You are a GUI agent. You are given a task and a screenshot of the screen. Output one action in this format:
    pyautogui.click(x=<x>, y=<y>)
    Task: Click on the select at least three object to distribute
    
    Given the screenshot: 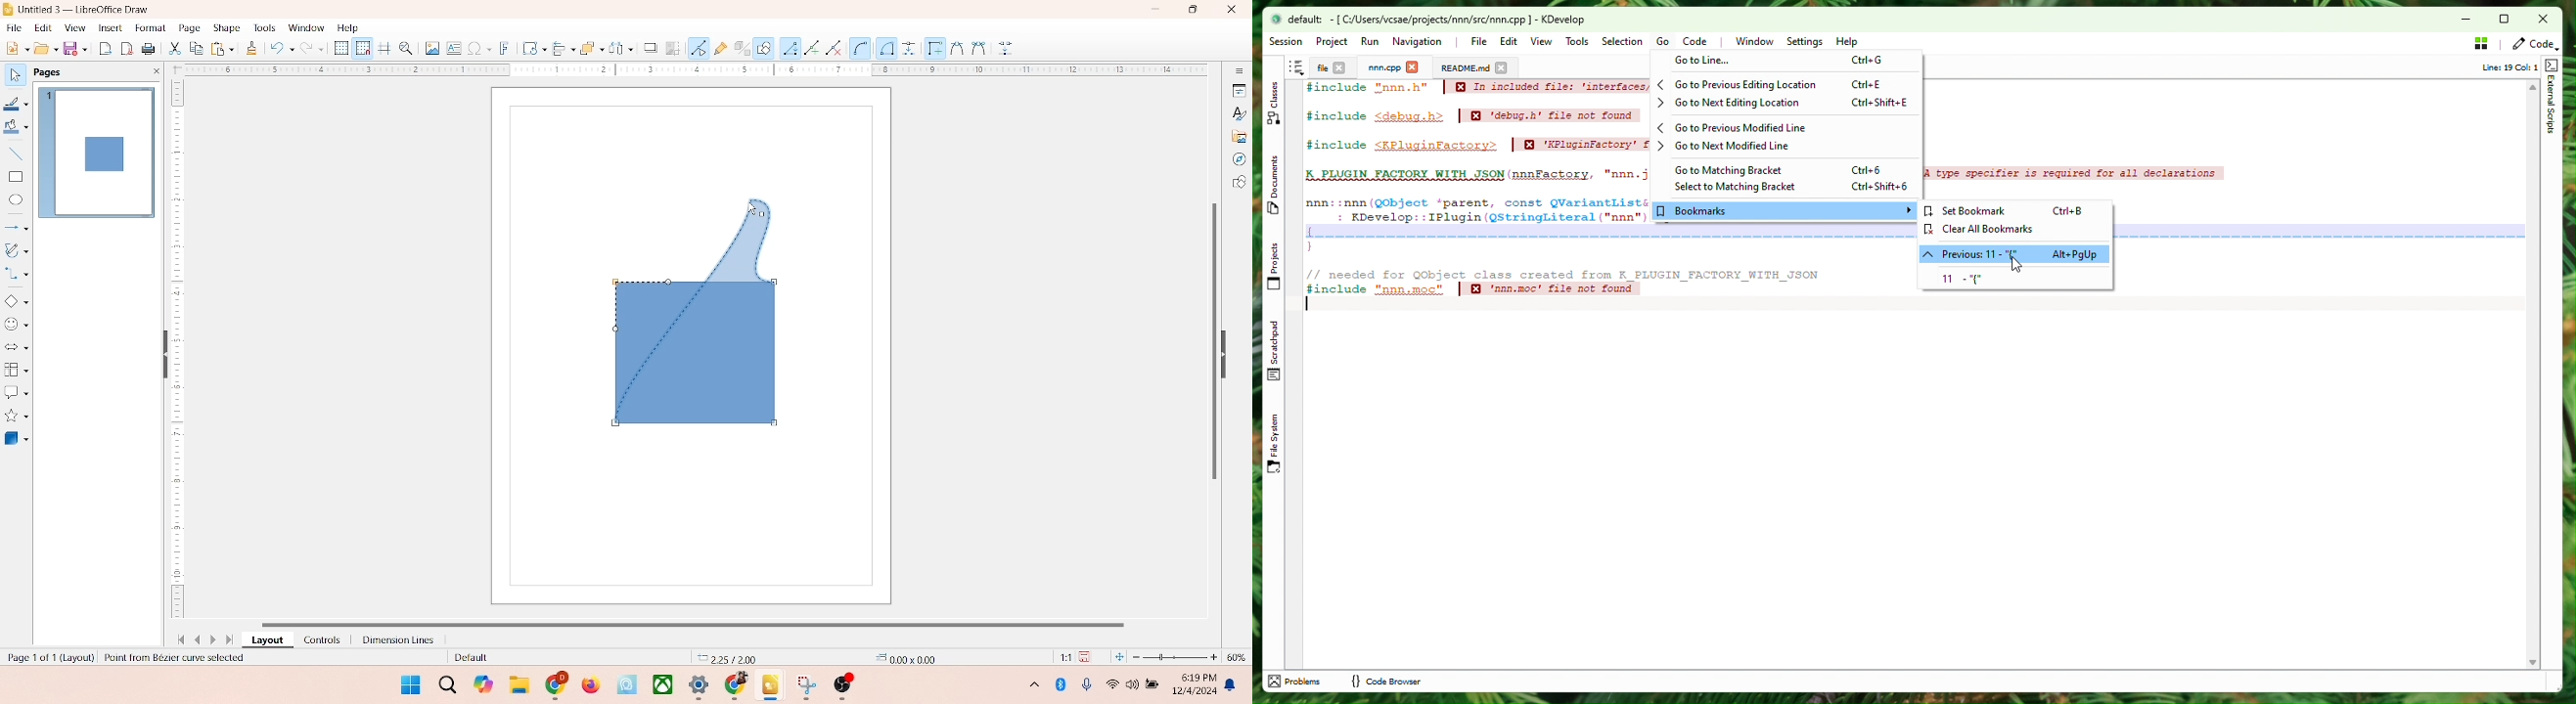 What is the action you would take?
    pyautogui.click(x=616, y=49)
    